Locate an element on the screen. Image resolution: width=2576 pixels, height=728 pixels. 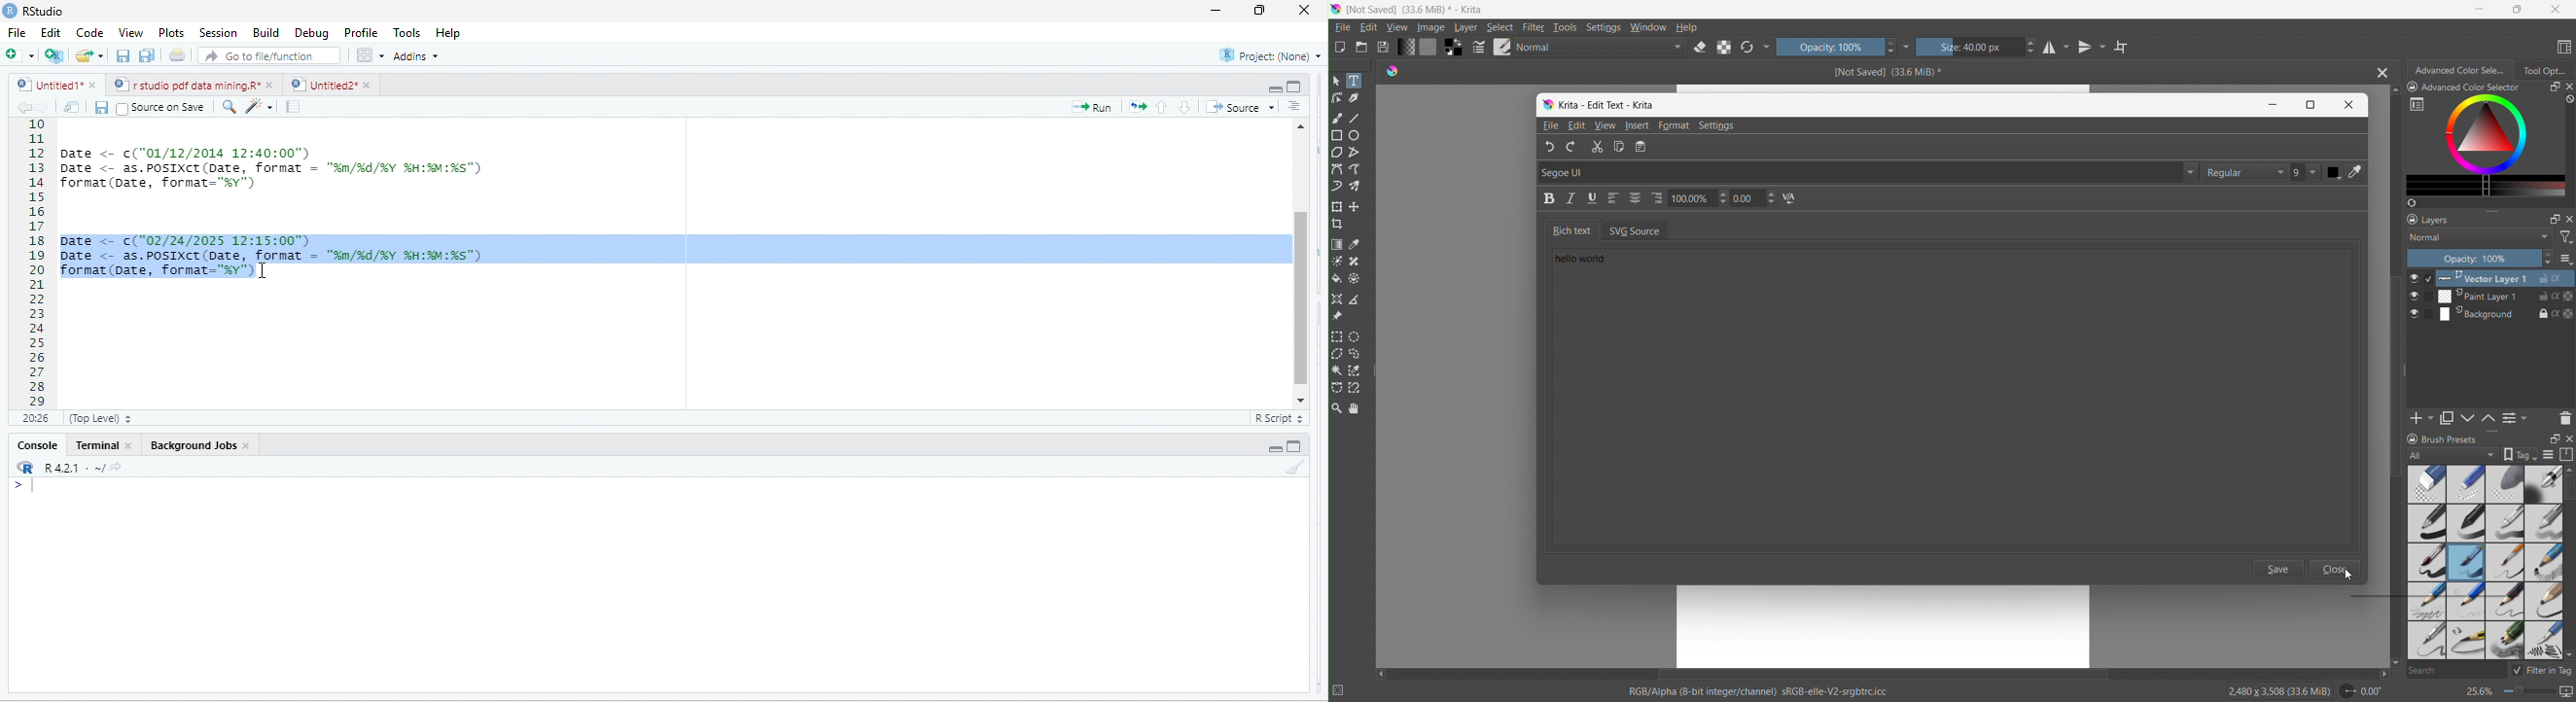
crop the image to an area is located at coordinates (1337, 224).